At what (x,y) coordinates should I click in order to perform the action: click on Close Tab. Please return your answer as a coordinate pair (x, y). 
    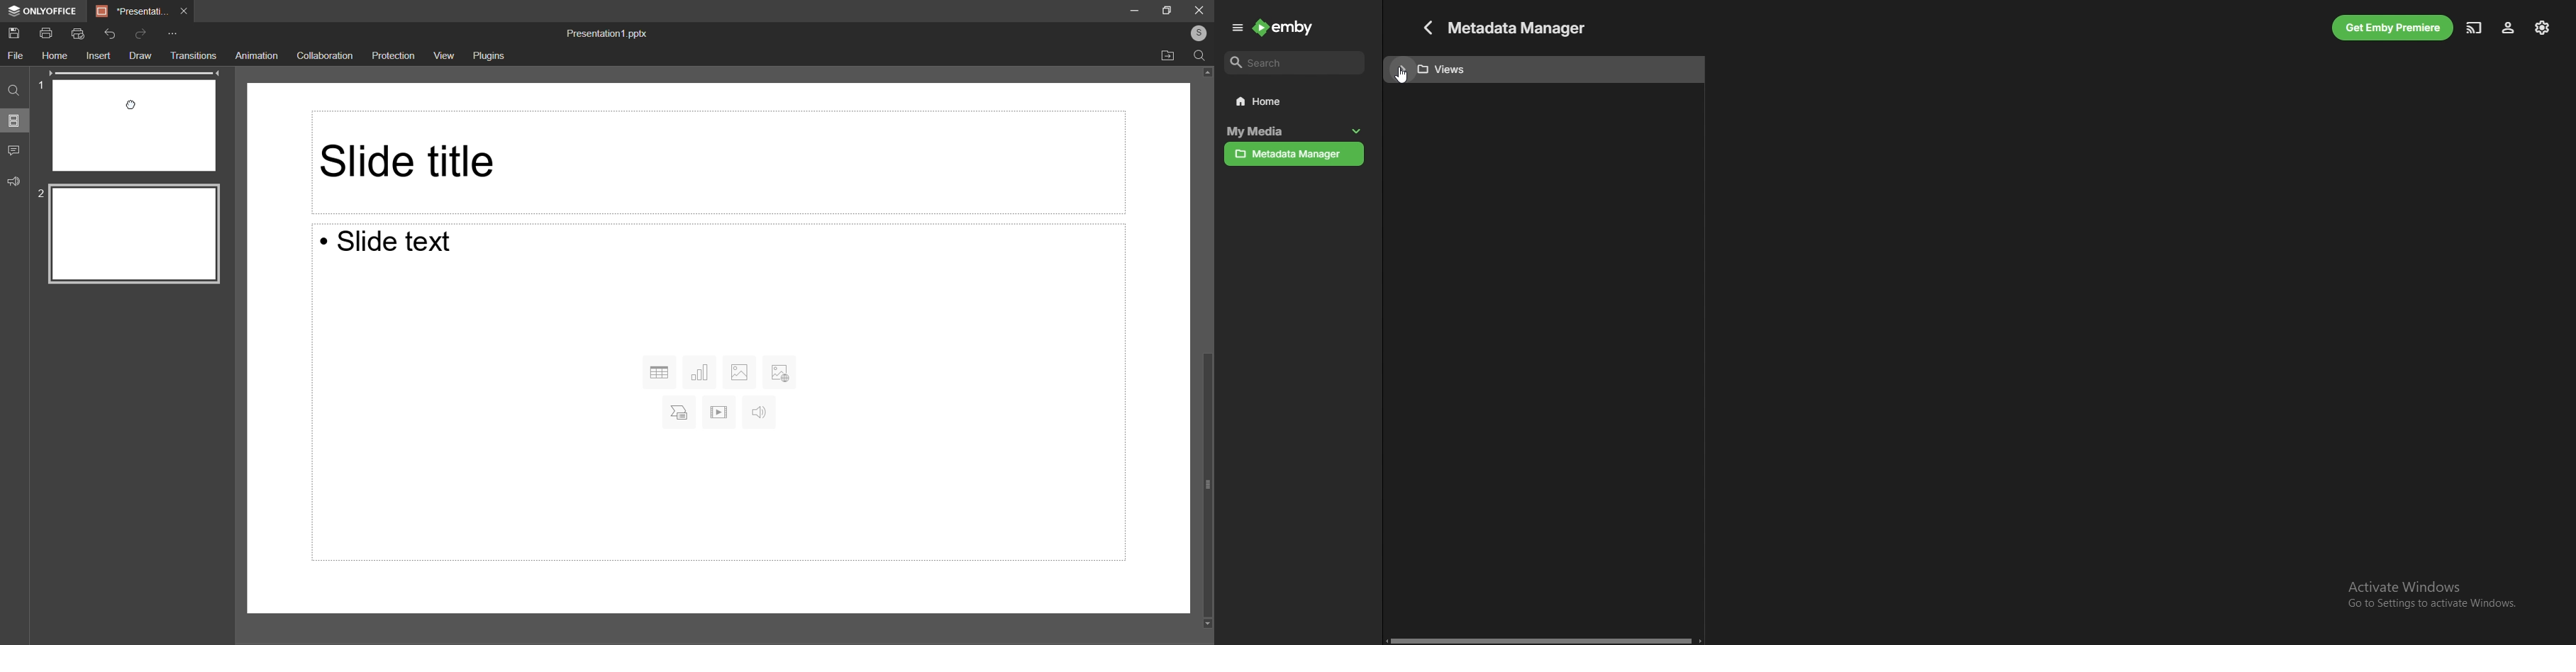
    Looking at the image, I should click on (185, 10).